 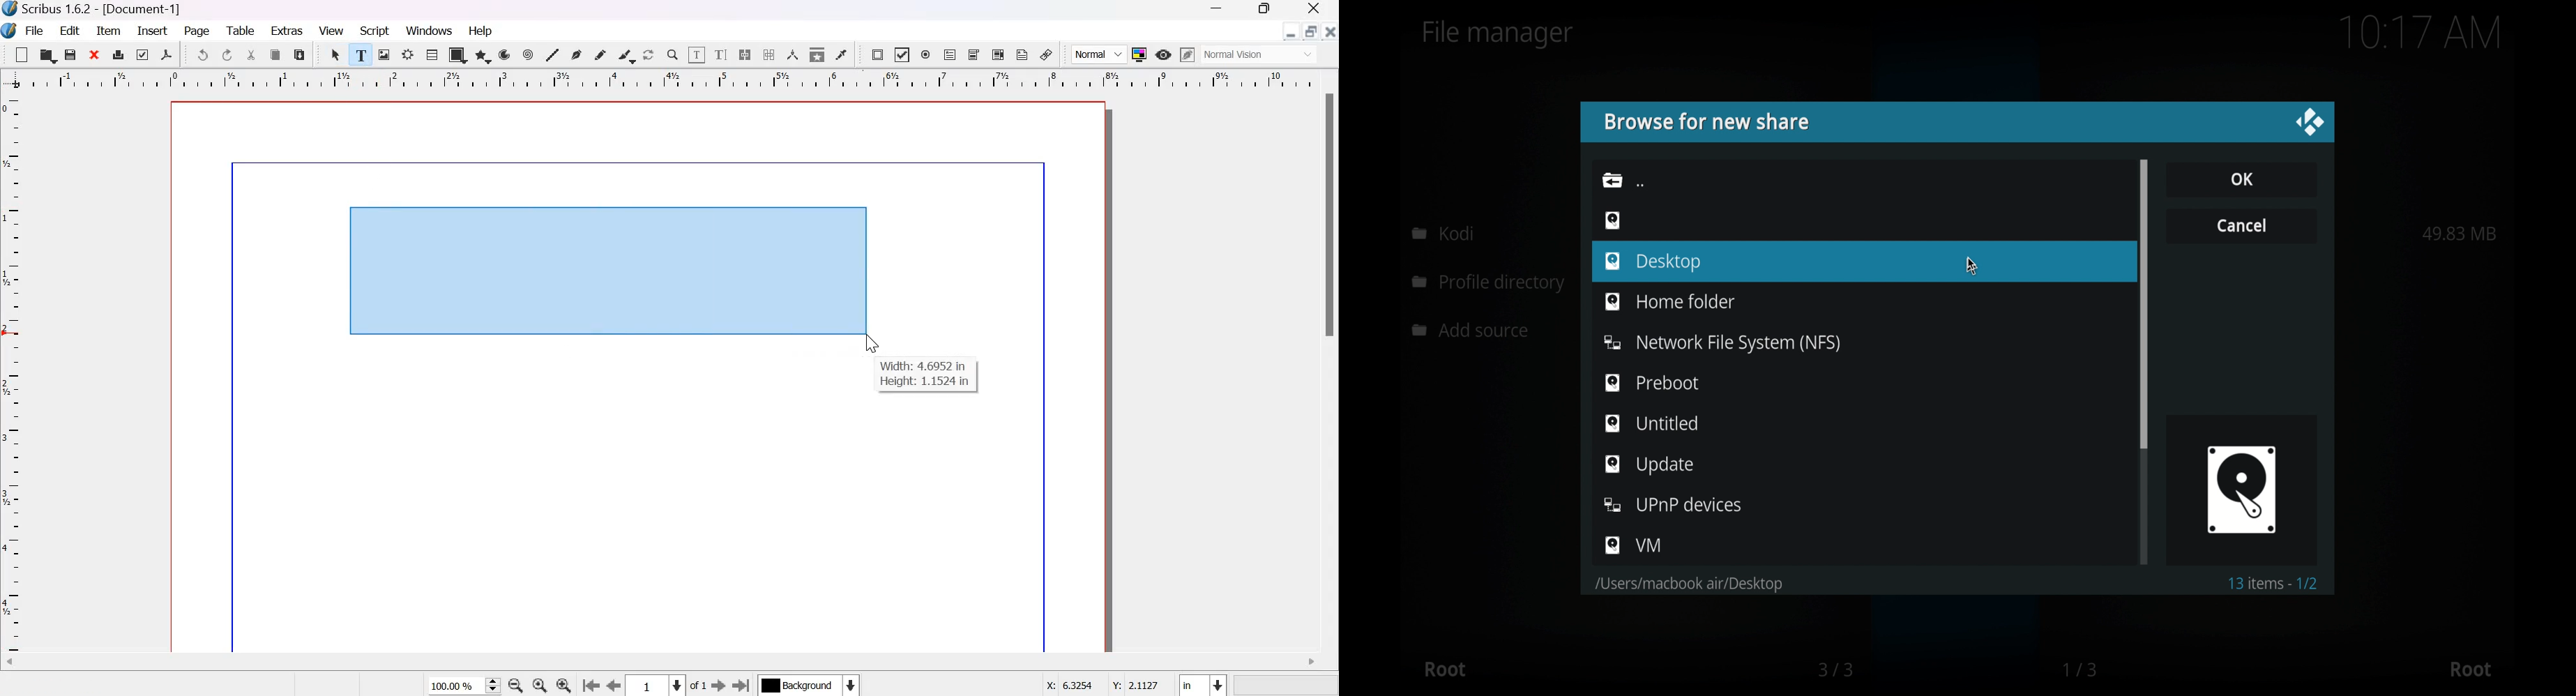 I want to click on page, so click(x=198, y=32).